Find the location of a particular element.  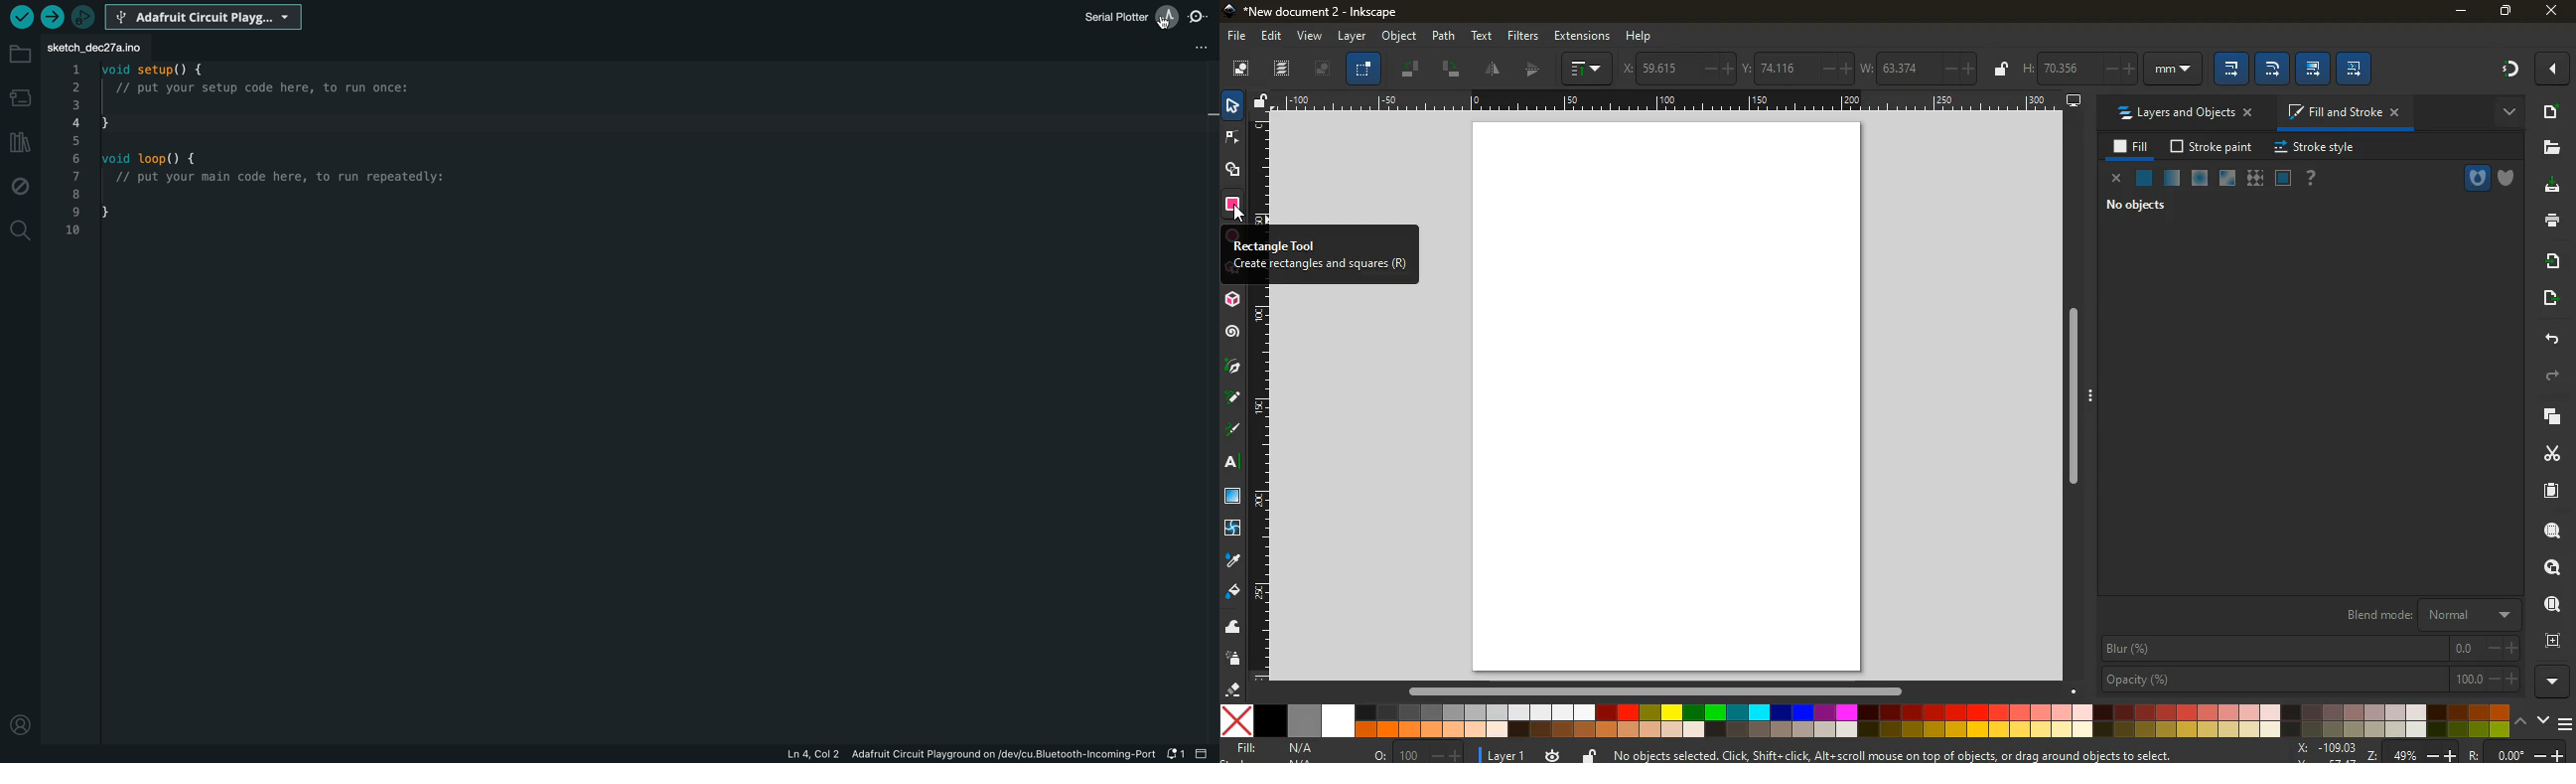

ice is located at coordinates (2200, 177).